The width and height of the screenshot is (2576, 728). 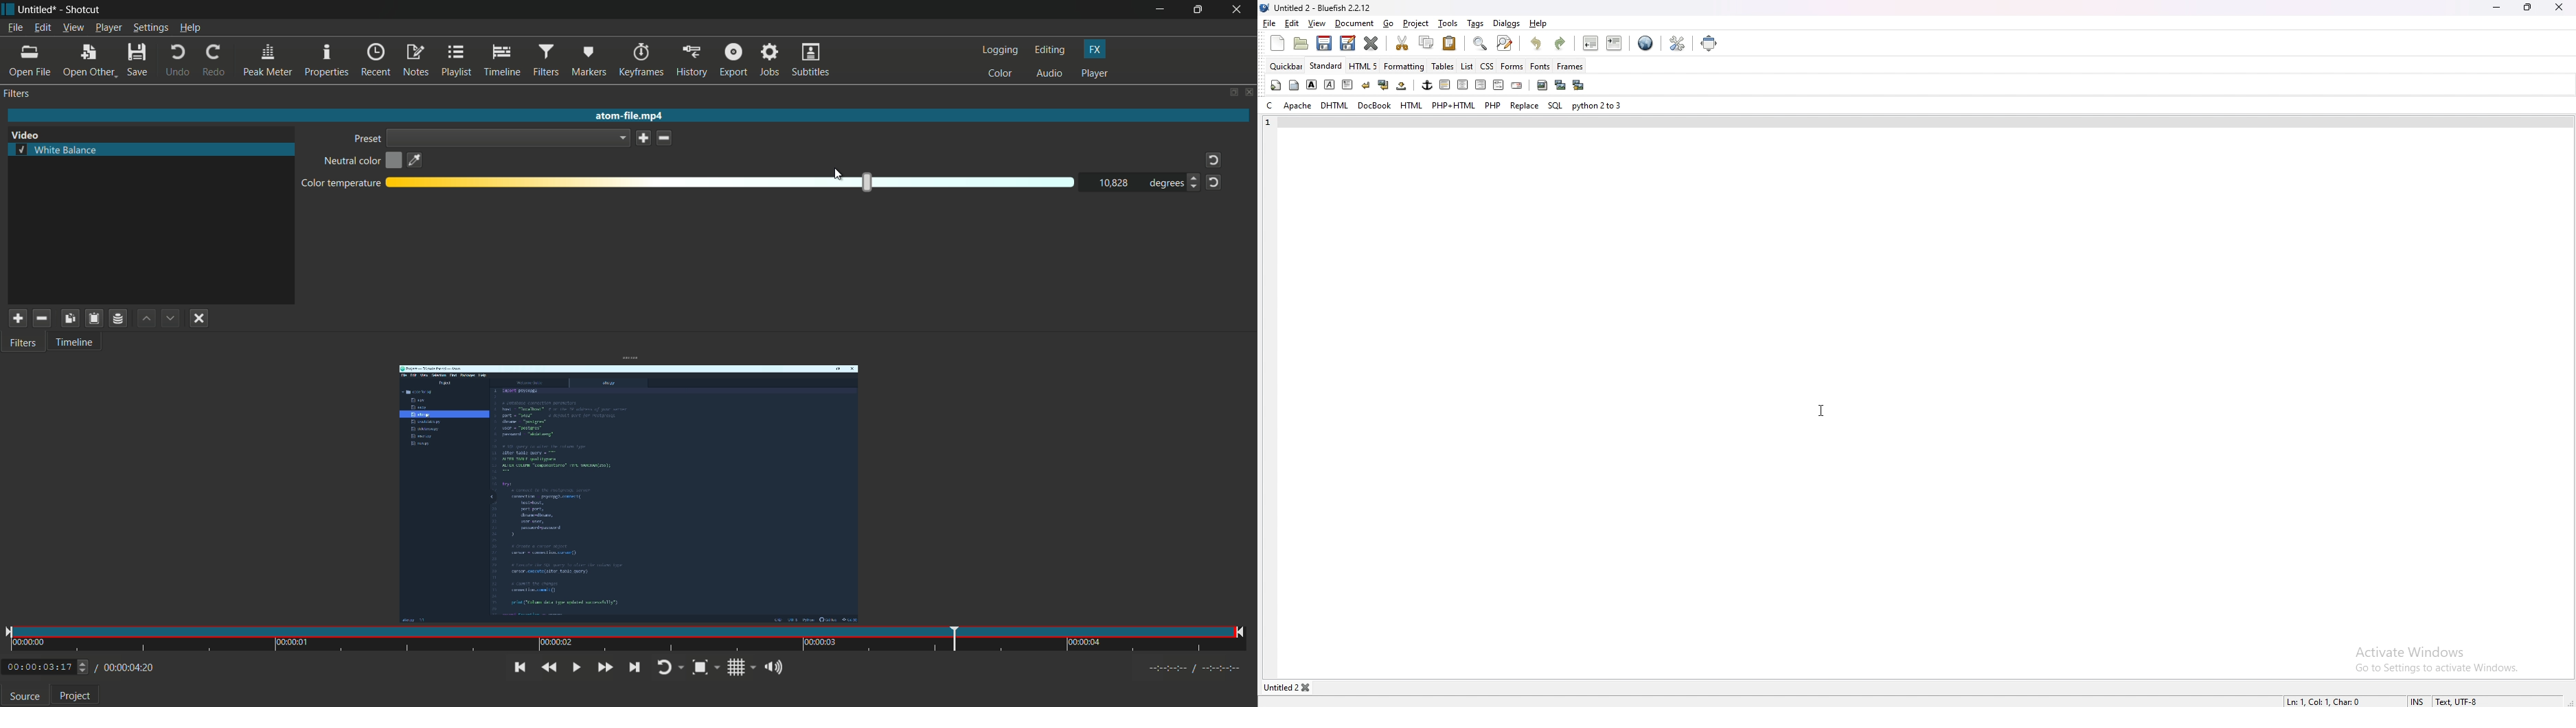 I want to click on atom-fie.mp4(imported video name), so click(x=626, y=116).